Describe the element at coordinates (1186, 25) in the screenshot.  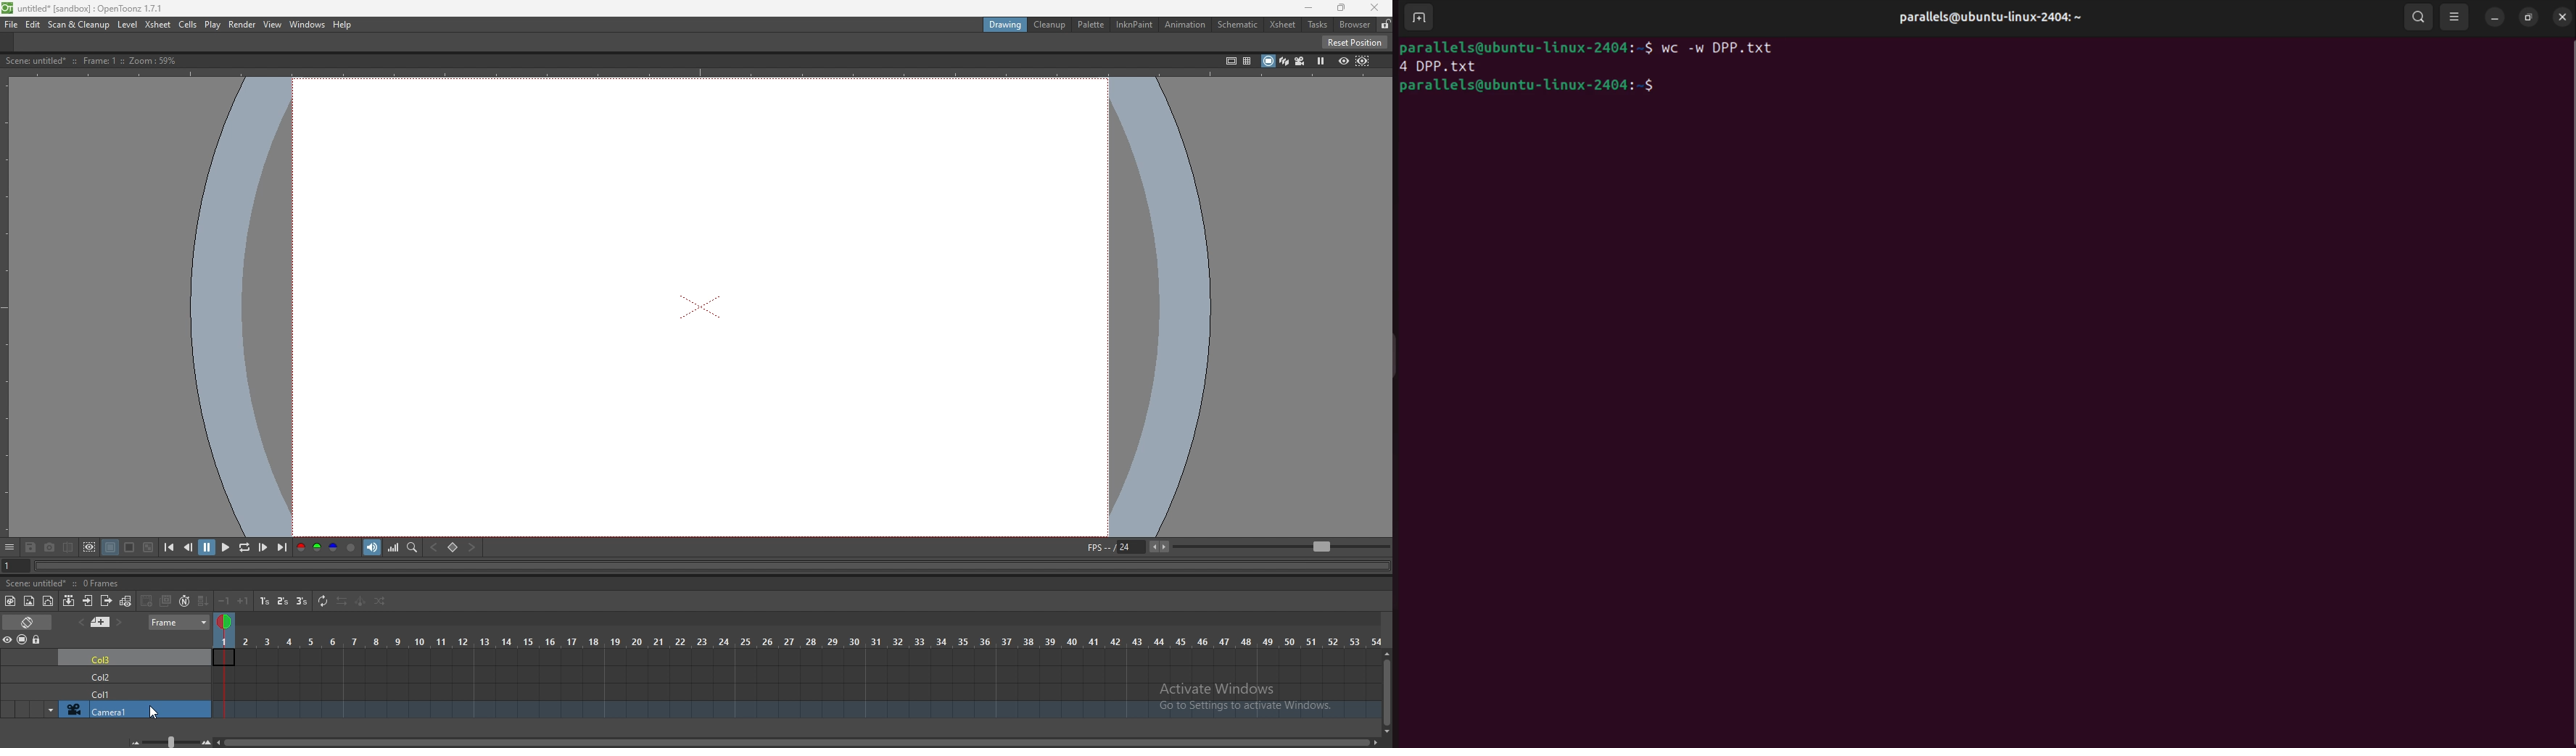
I see `animation` at that location.